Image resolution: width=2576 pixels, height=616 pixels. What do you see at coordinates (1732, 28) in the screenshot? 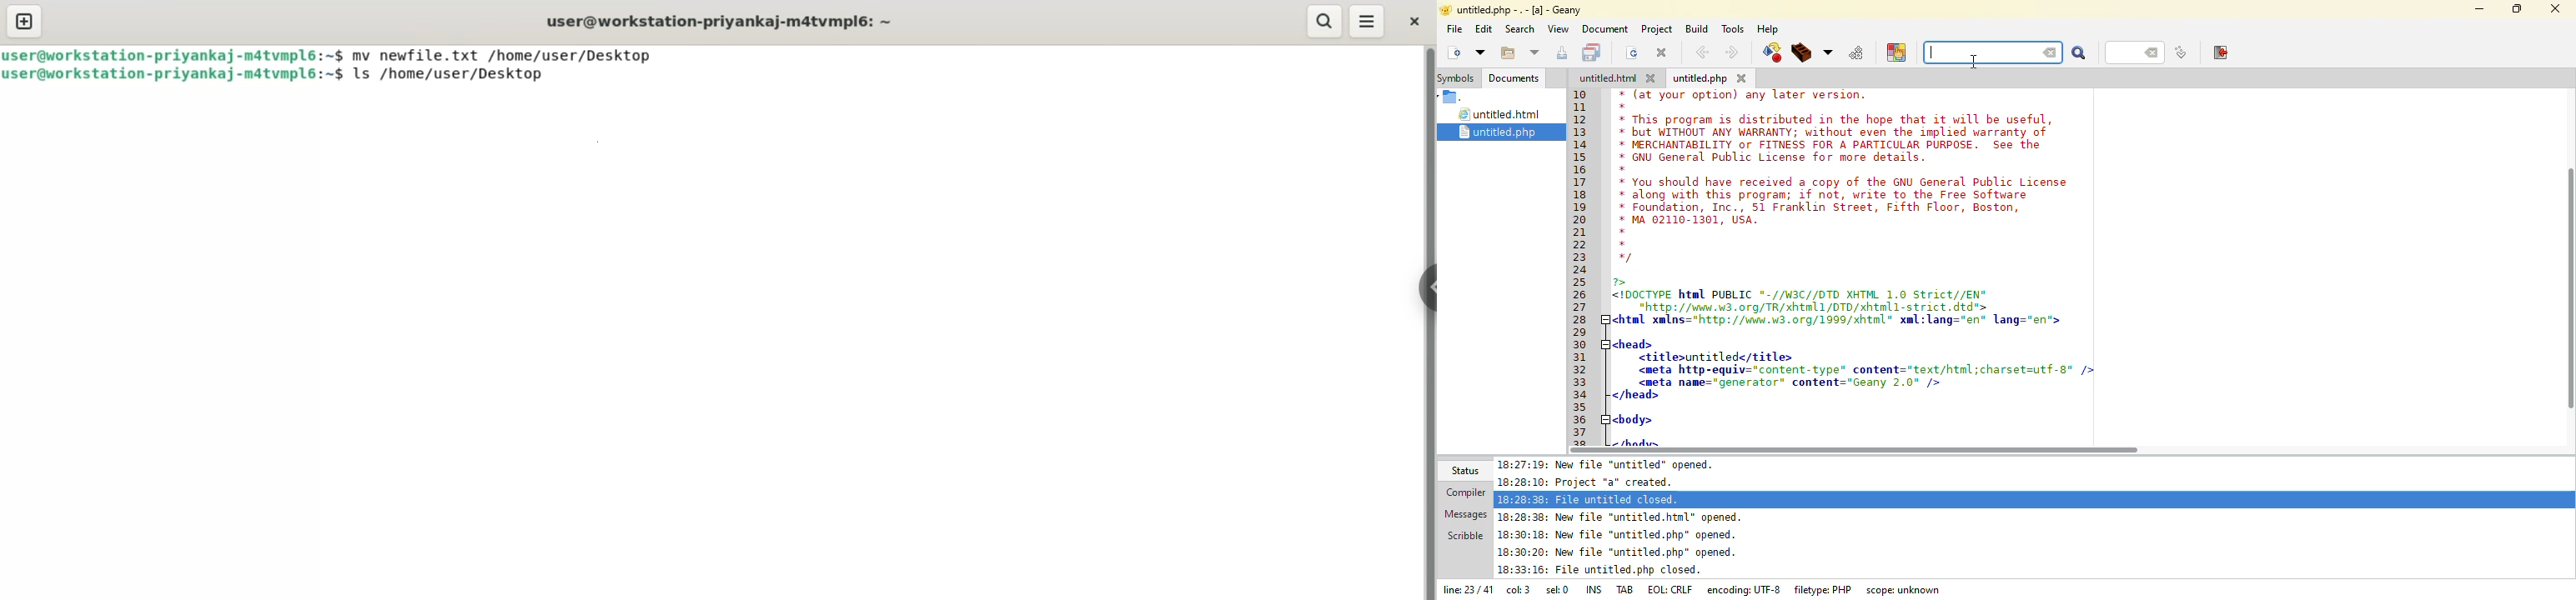
I see `tools` at bounding box center [1732, 28].